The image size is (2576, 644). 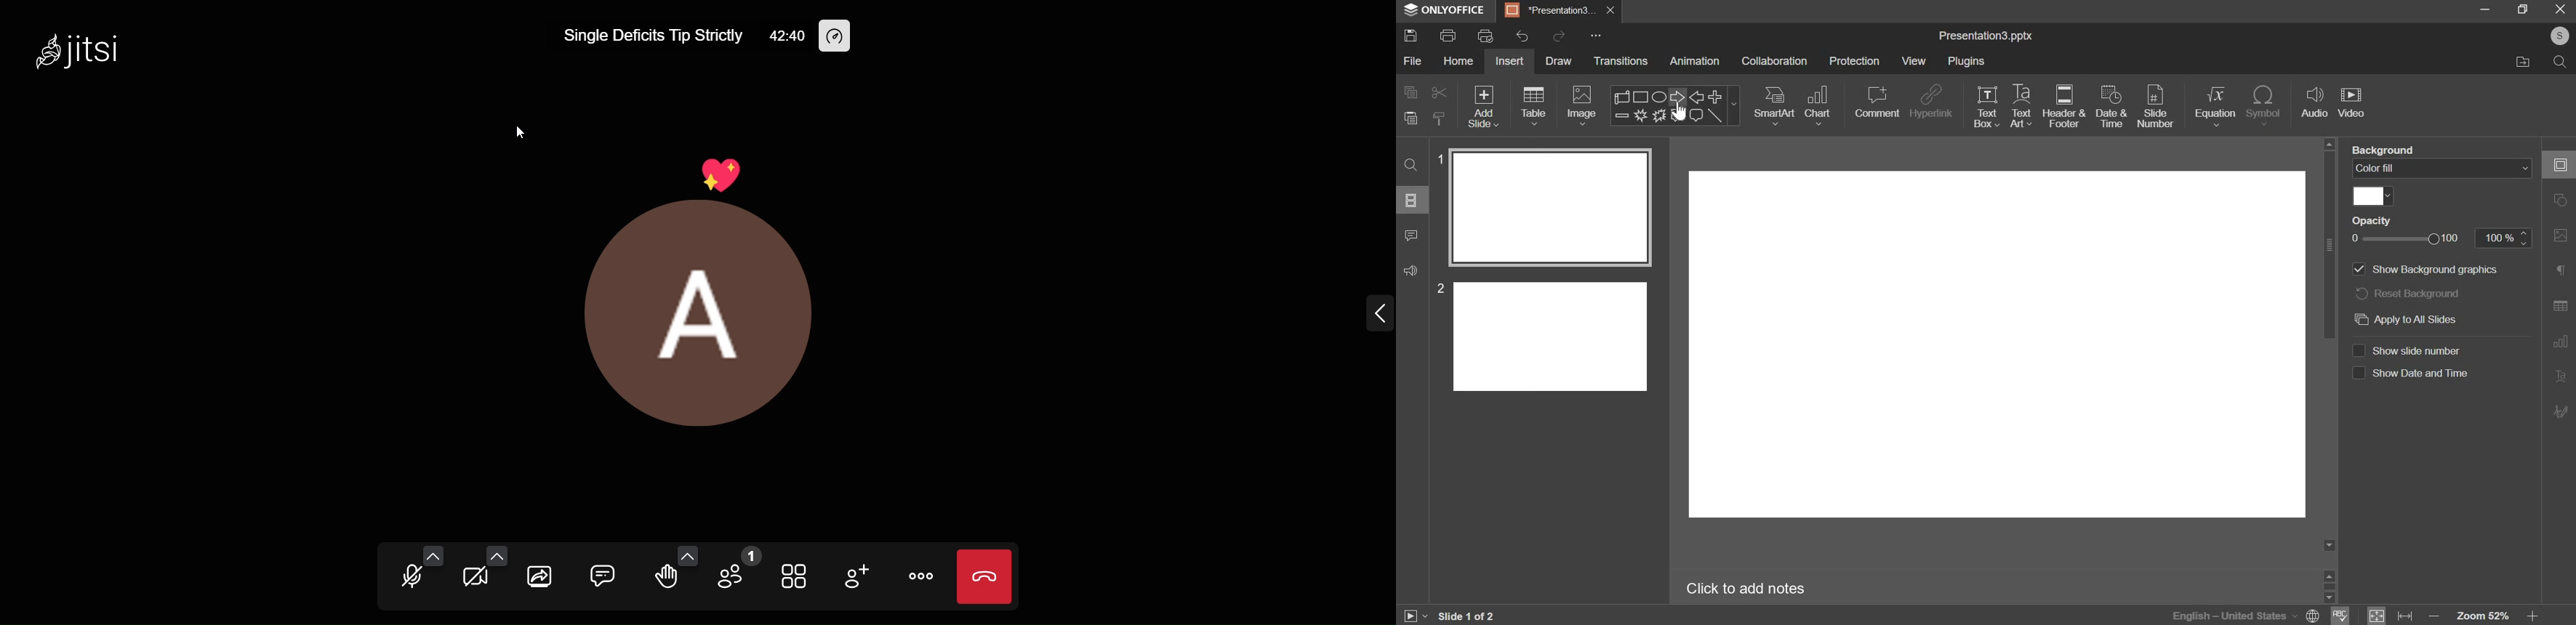 What do you see at coordinates (2329, 586) in the screenshot?
I see `scrollbar` at bounding box center [2329, 586].